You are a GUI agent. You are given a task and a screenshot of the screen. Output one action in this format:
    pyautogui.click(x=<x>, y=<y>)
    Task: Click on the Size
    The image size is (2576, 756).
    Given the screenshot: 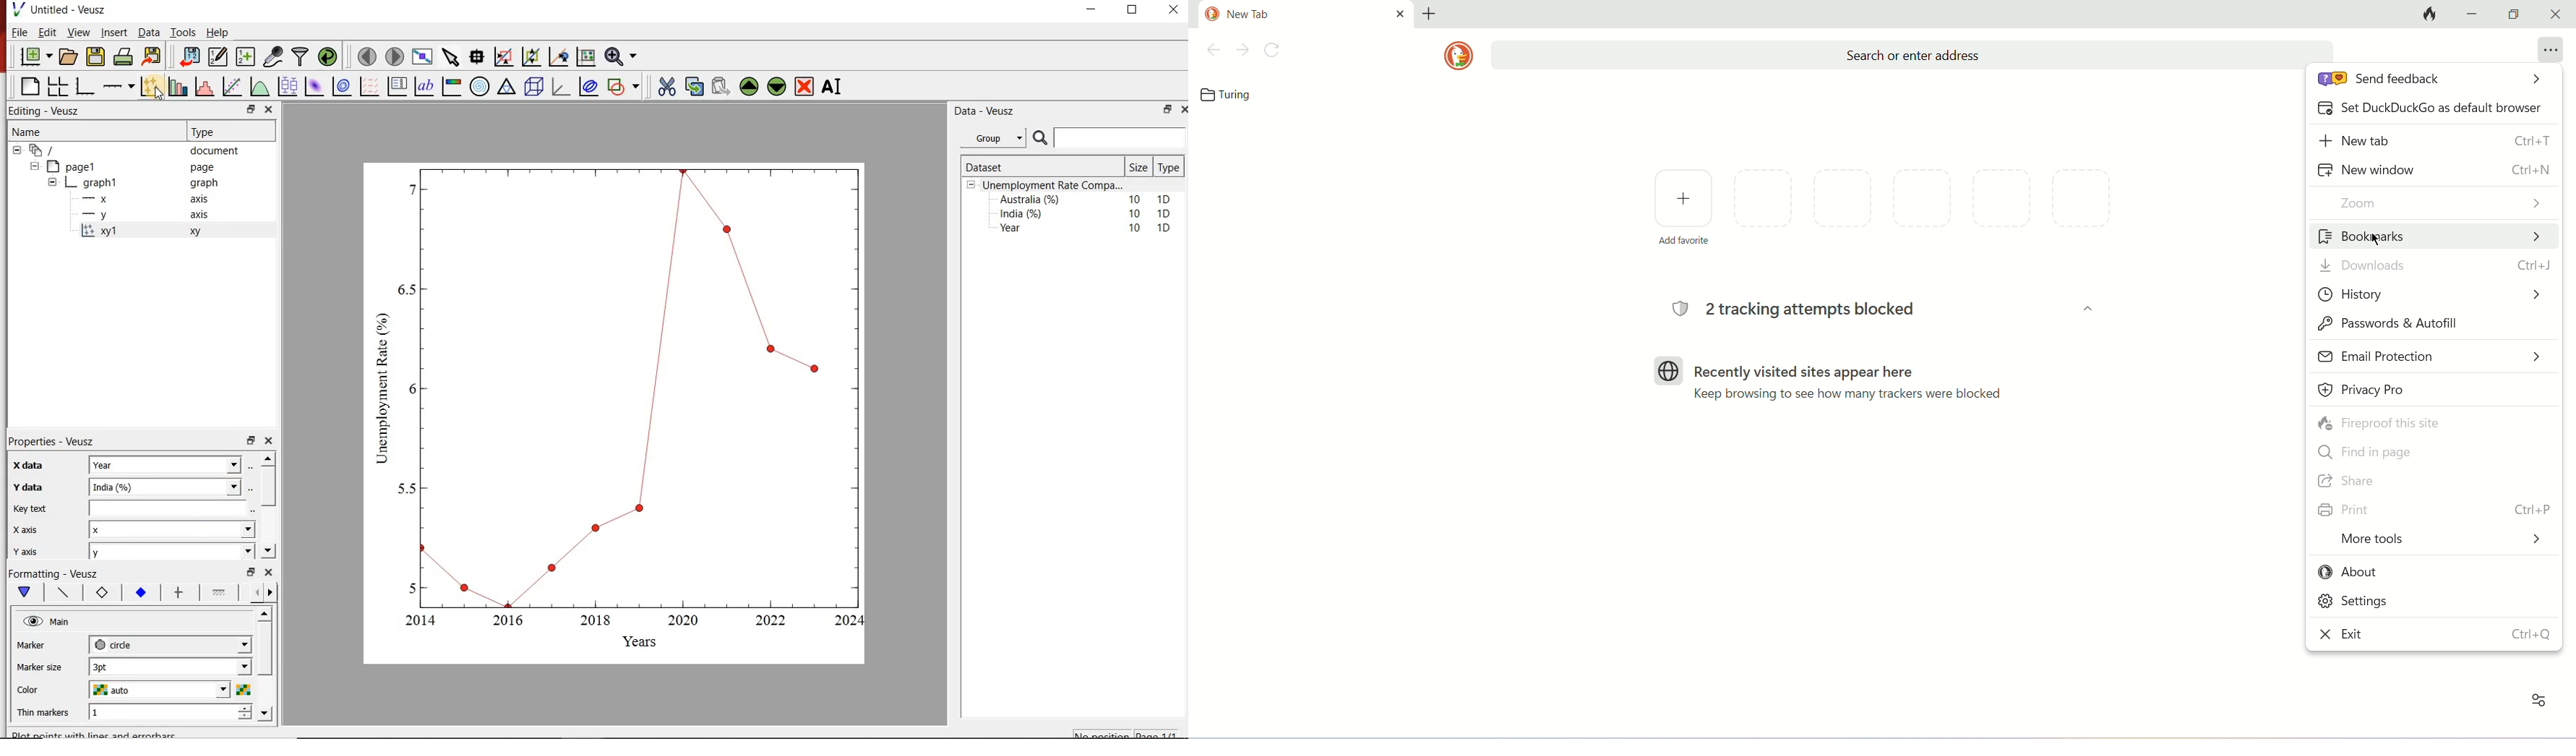 What is the action you would take?
    pyautogui.click(x=1141, y=167)
    